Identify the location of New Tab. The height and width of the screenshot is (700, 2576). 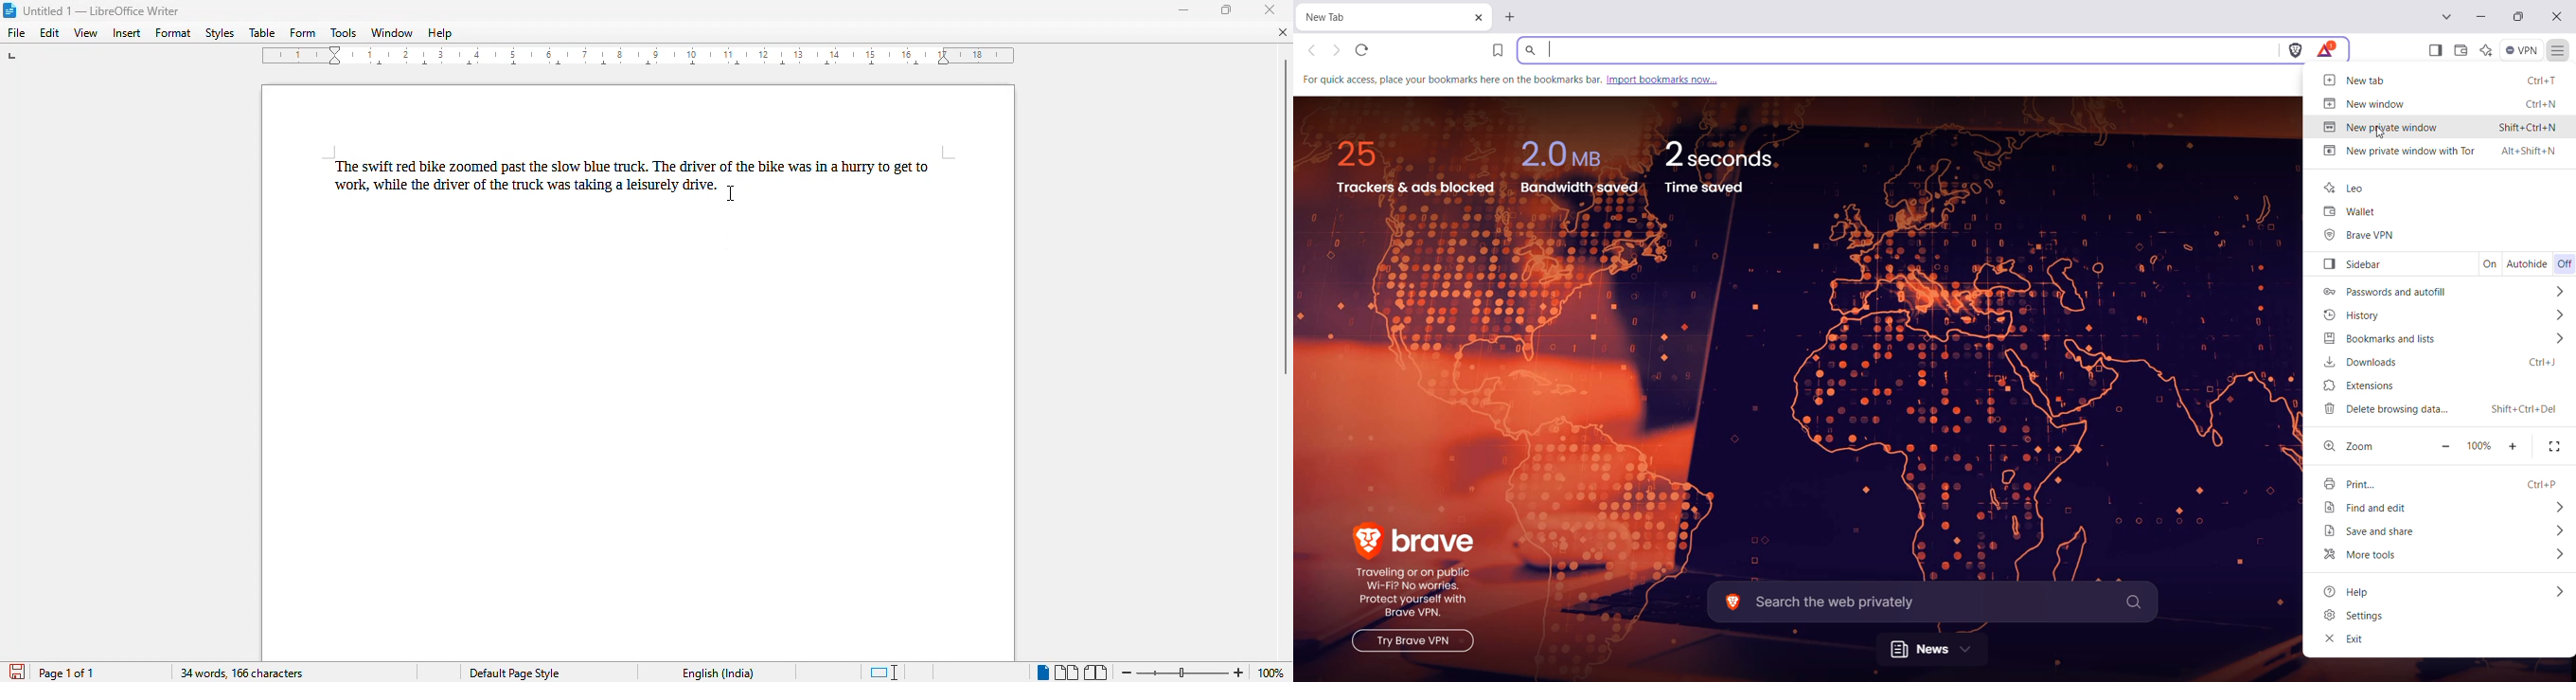
(1370, 19).